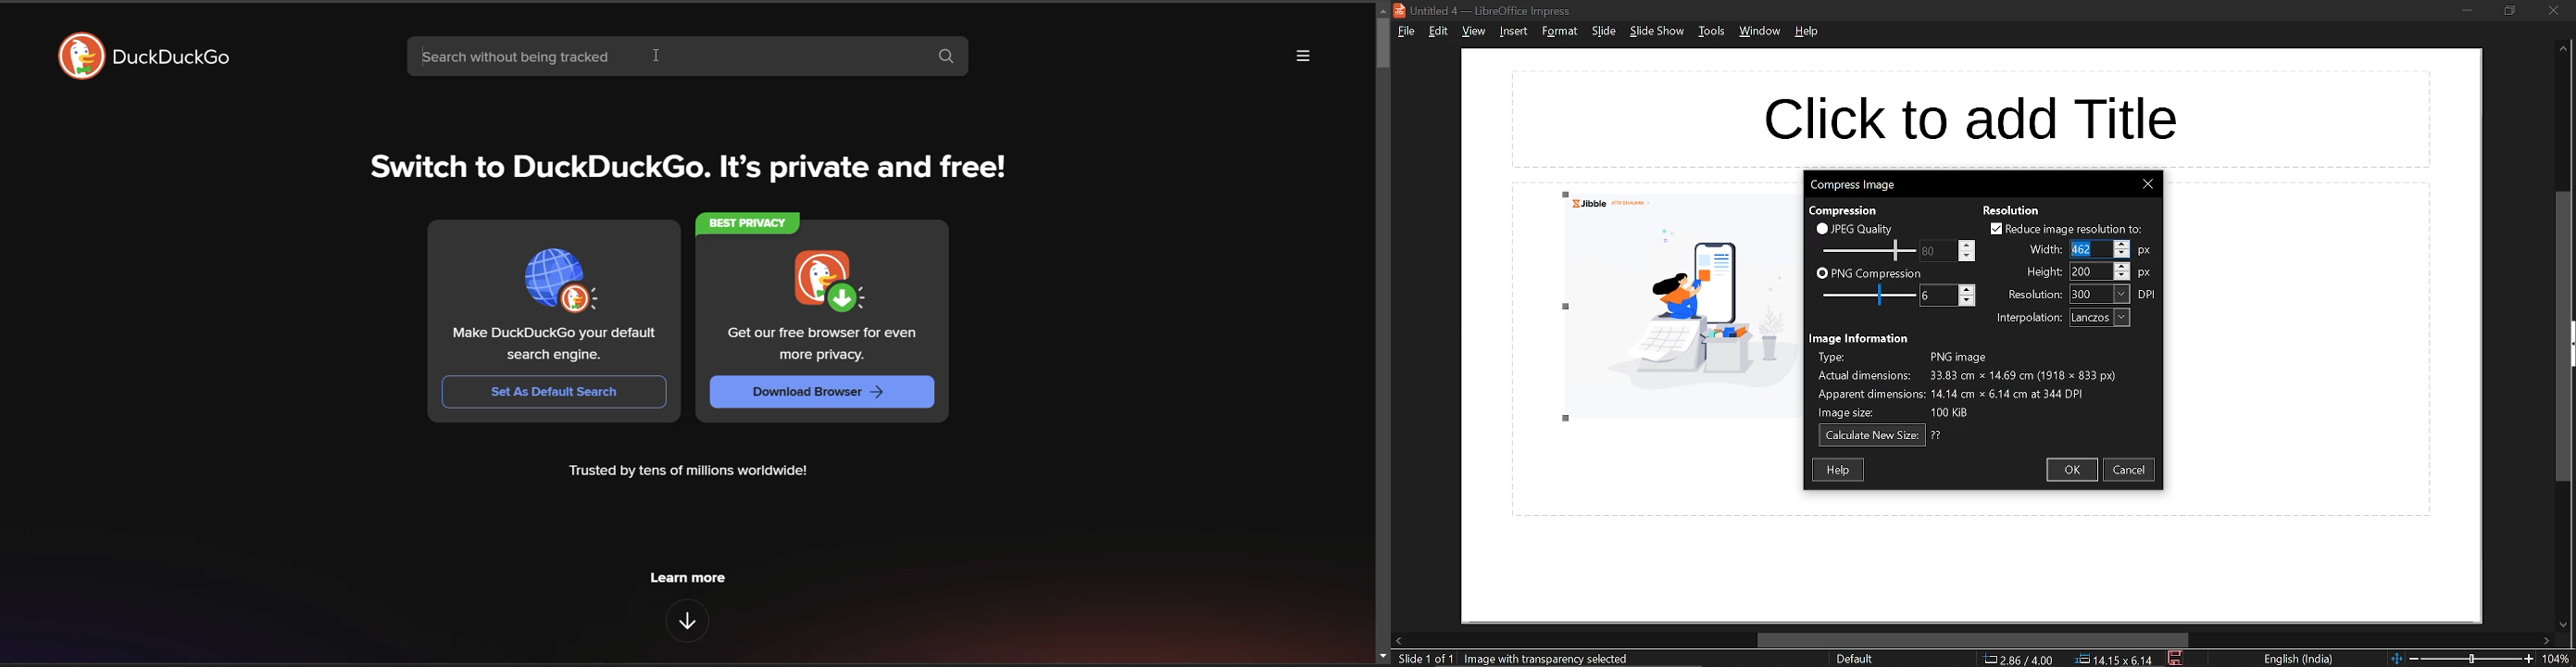  Describe the element at coordinates (1861, 338) in the screenshot. I see `image information` at that location.